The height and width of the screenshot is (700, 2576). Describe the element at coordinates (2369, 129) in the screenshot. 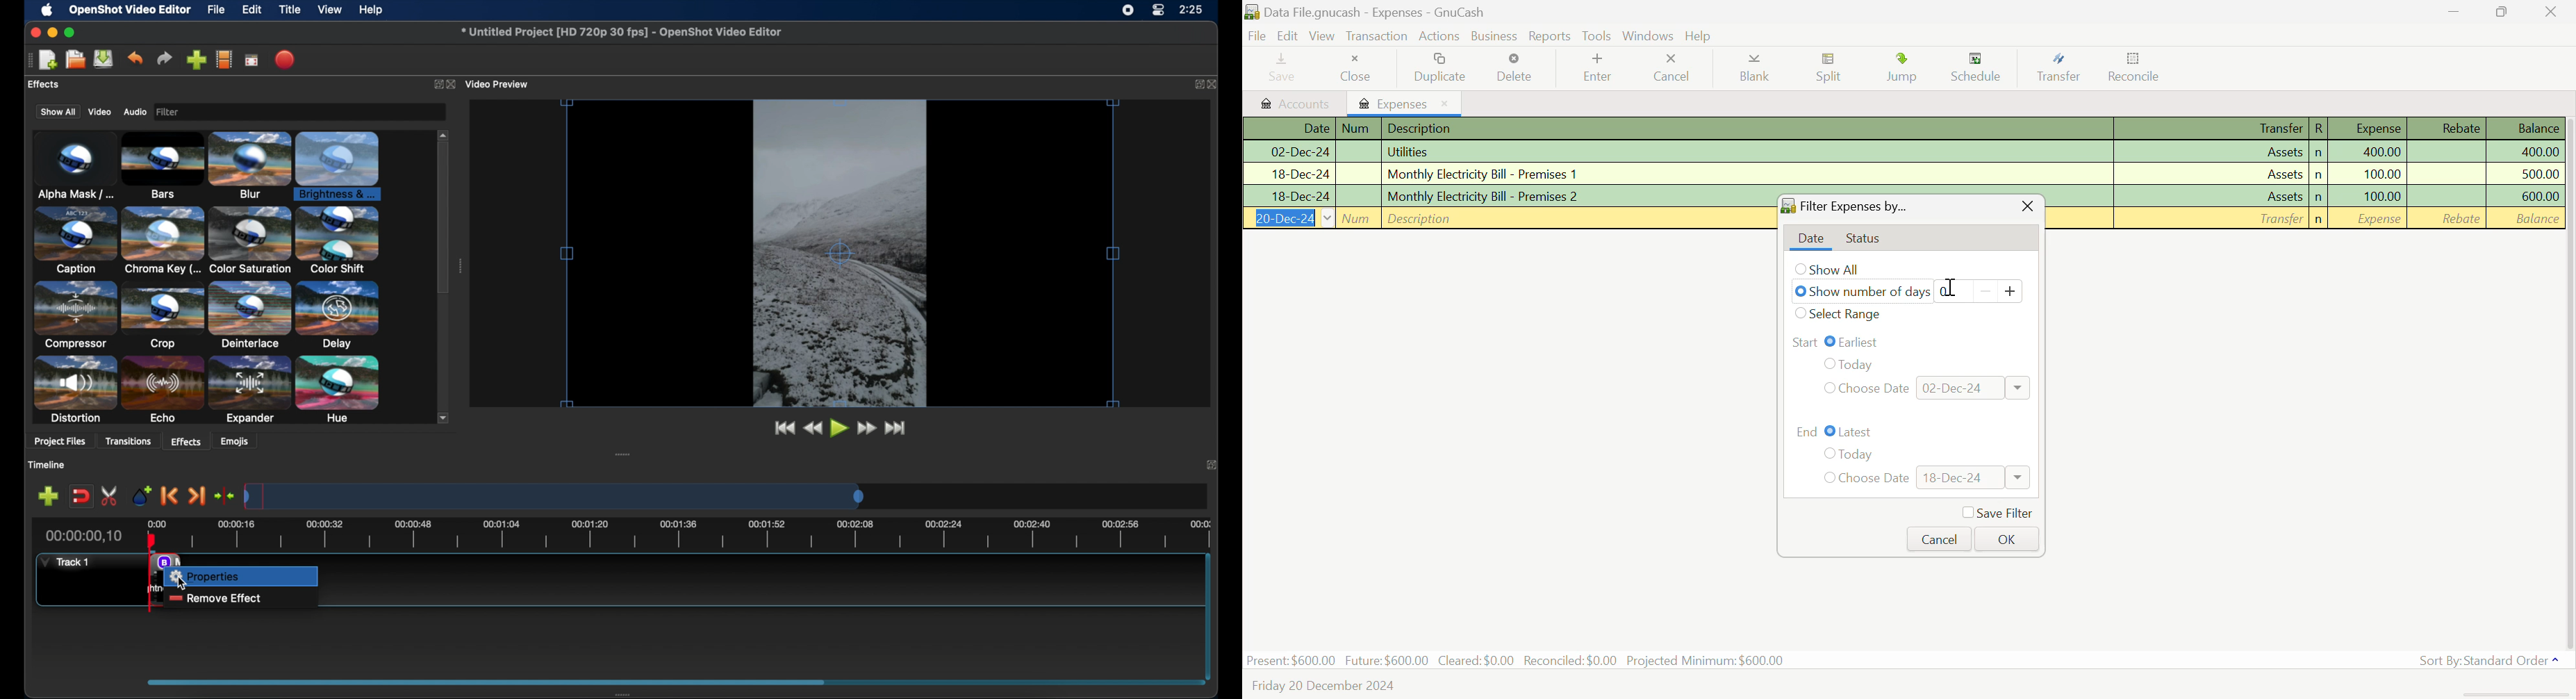

I see `Expense` at that location.